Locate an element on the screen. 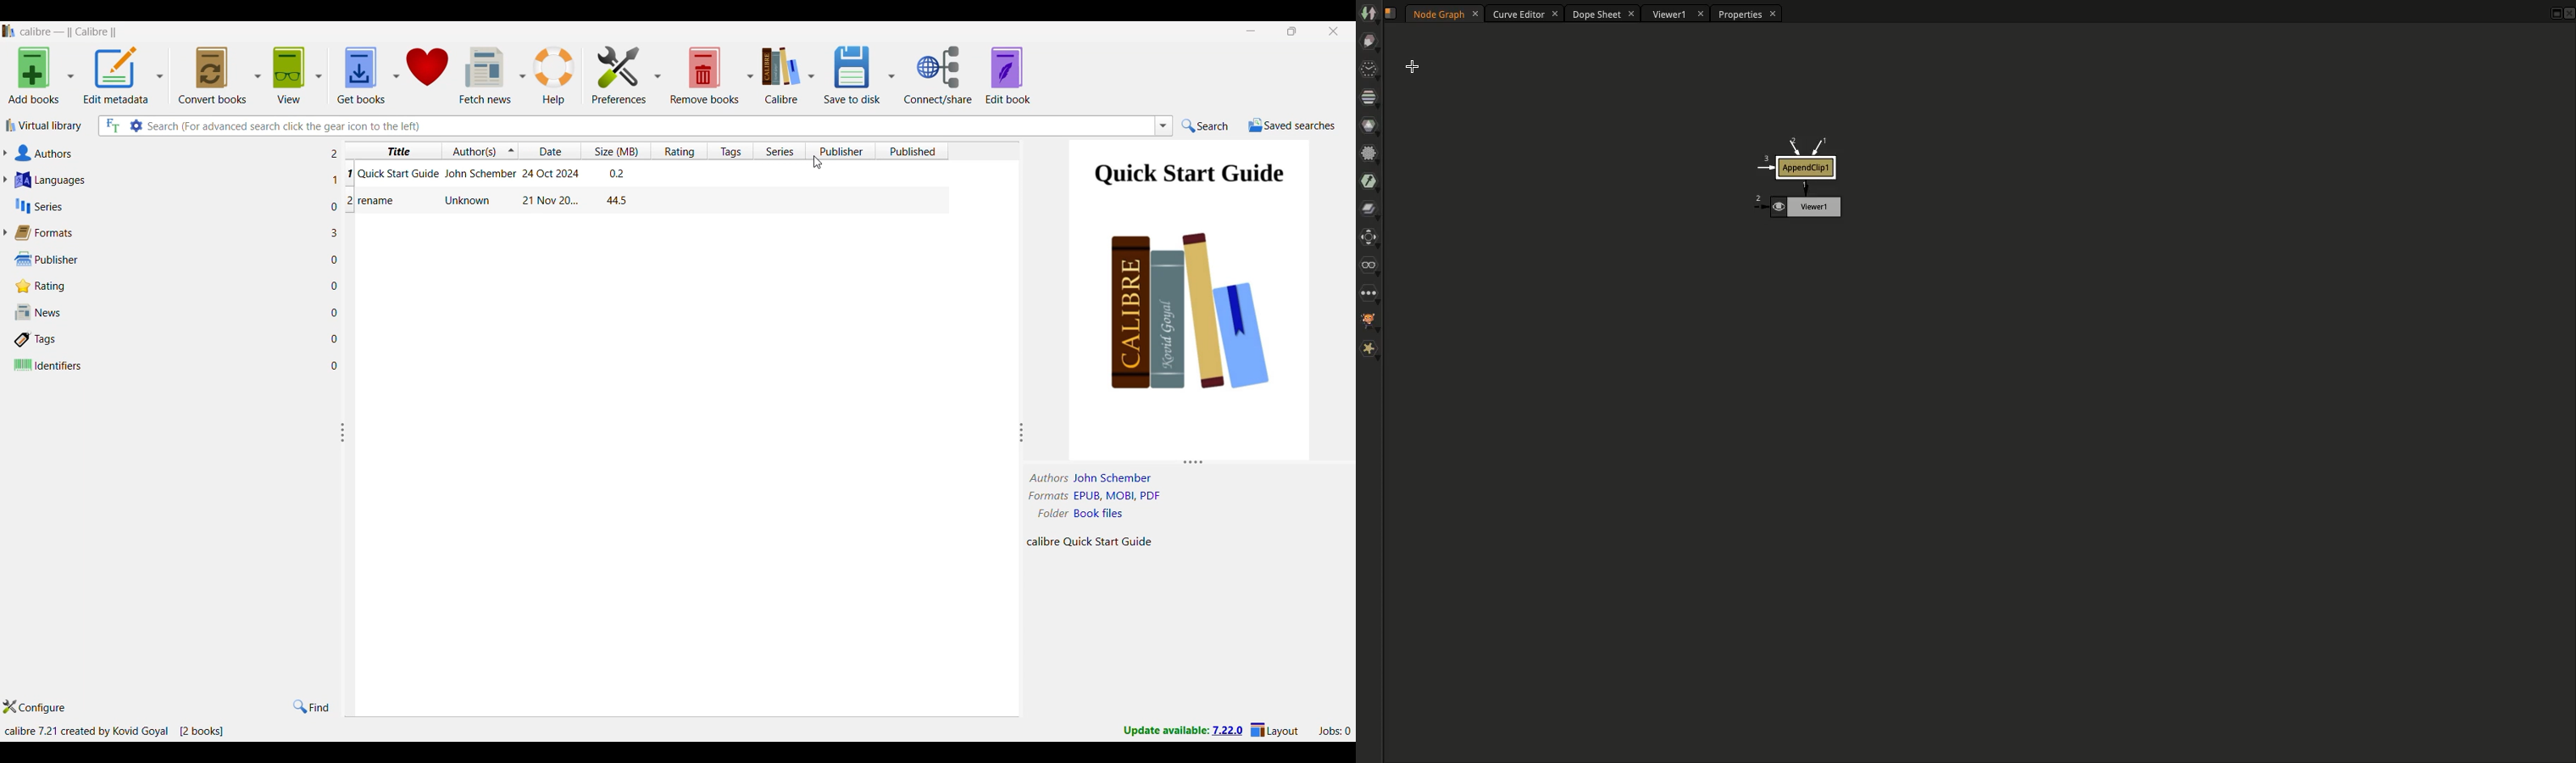  1 1 is located at coordinates (341, 176).